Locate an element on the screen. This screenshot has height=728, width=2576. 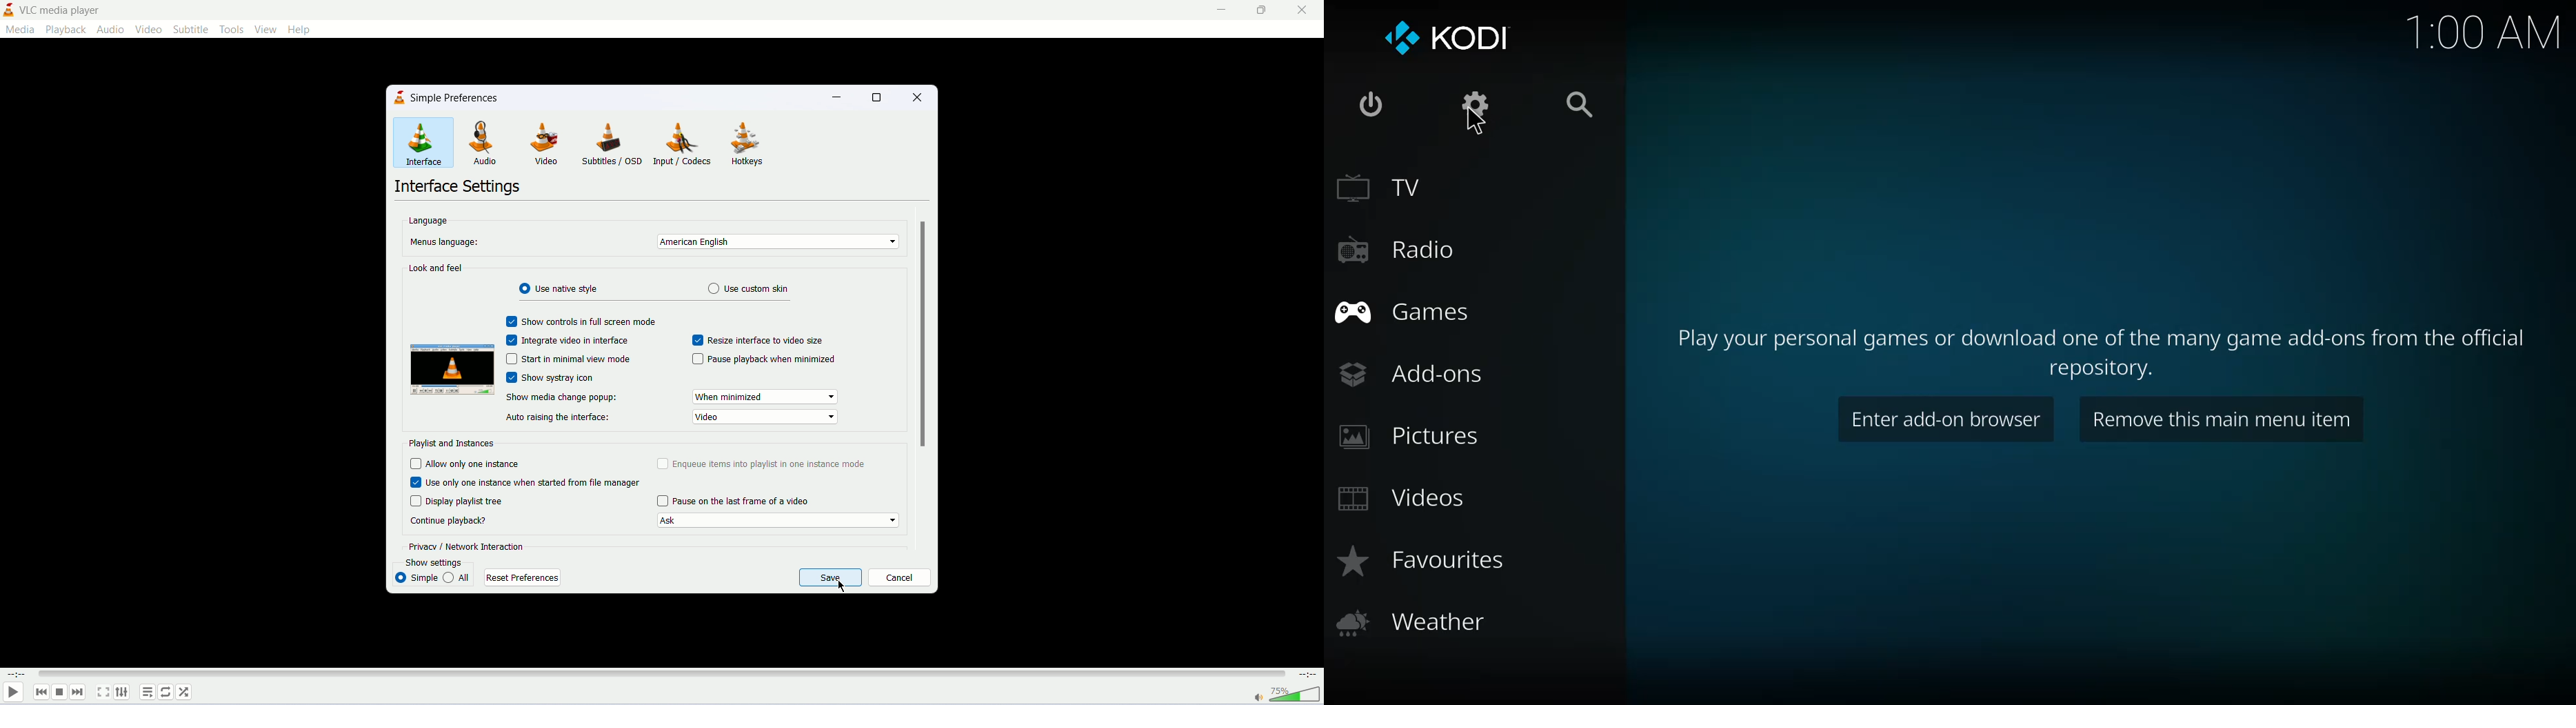
audio is located at coordinates (110, 29).